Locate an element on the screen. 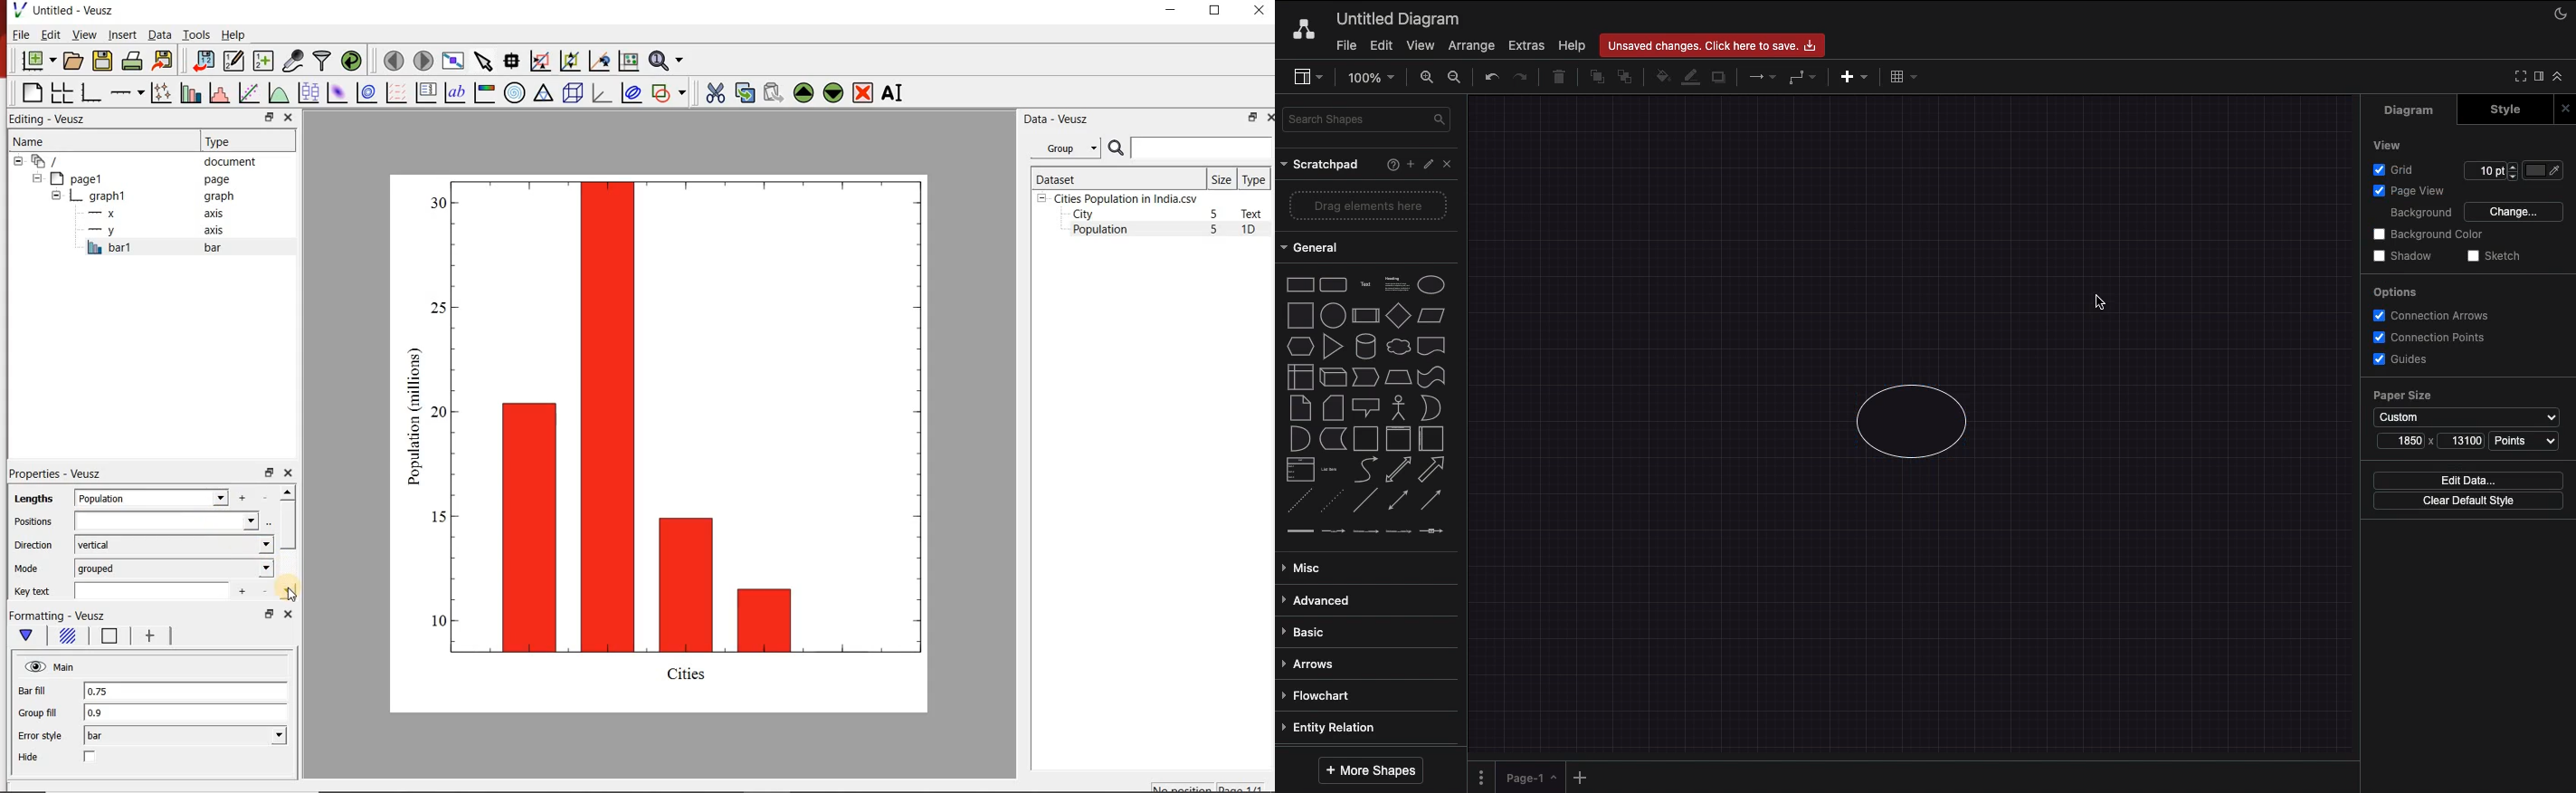  connector 2 is located at coordinates (1333, 531).